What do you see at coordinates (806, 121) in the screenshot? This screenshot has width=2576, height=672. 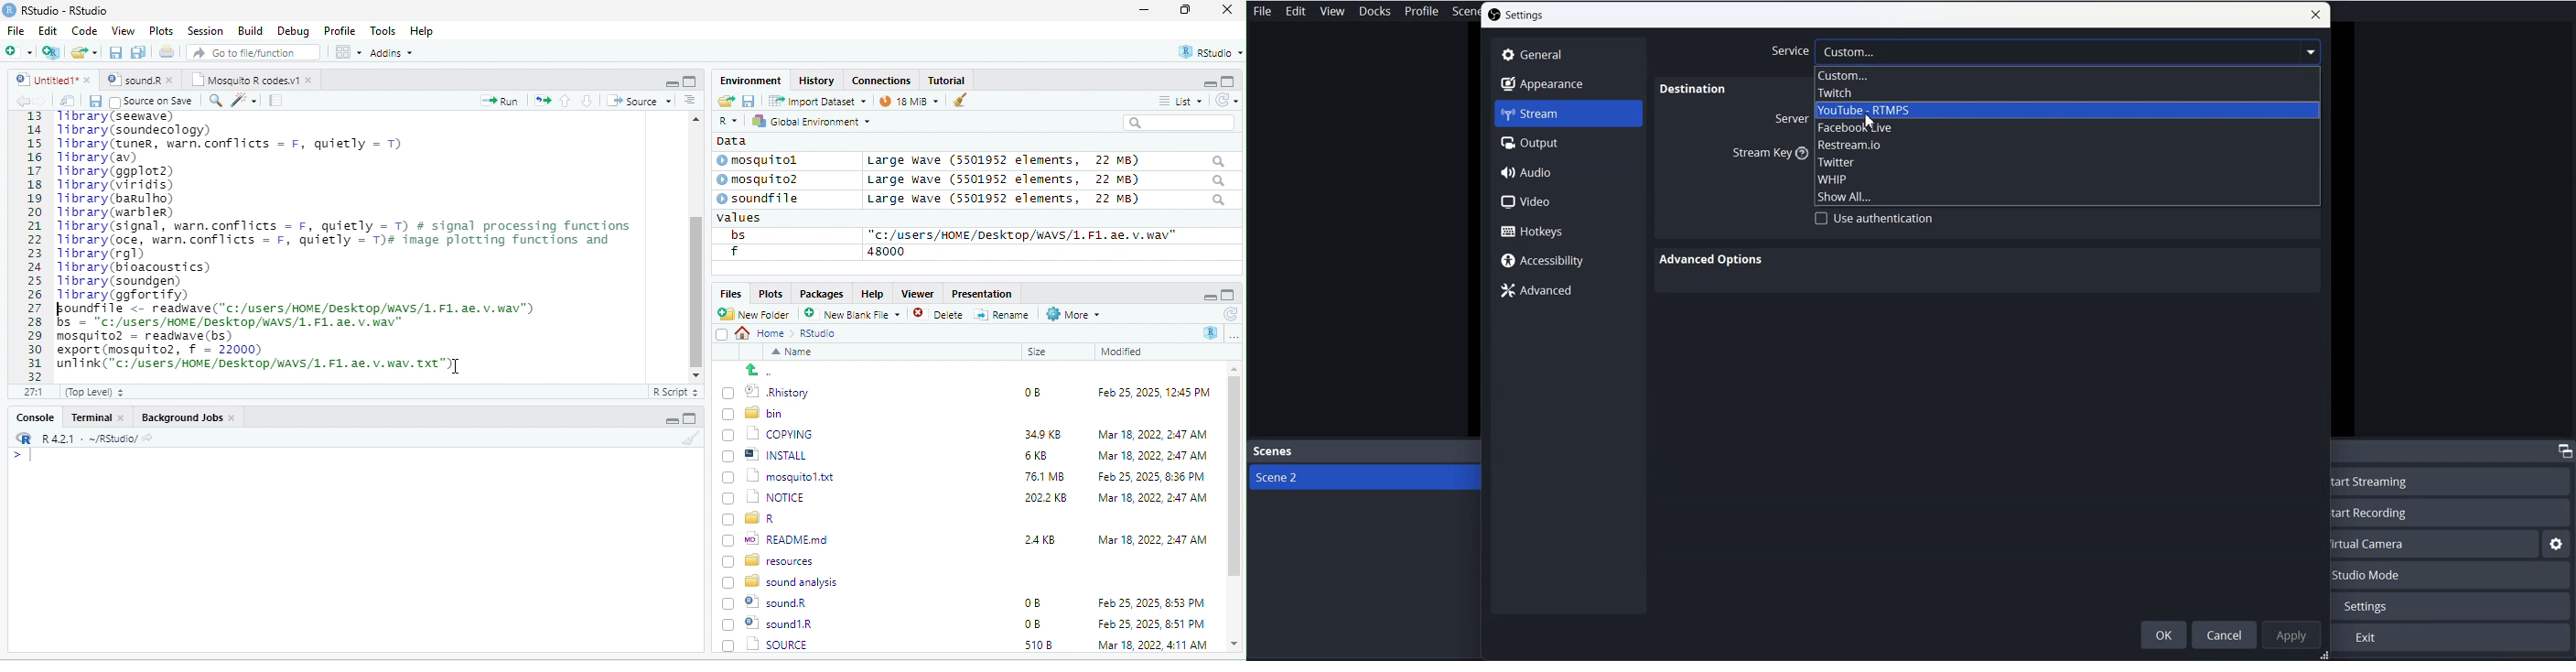 I see `hy Global Environment ~` at bounding box center [806, 121].